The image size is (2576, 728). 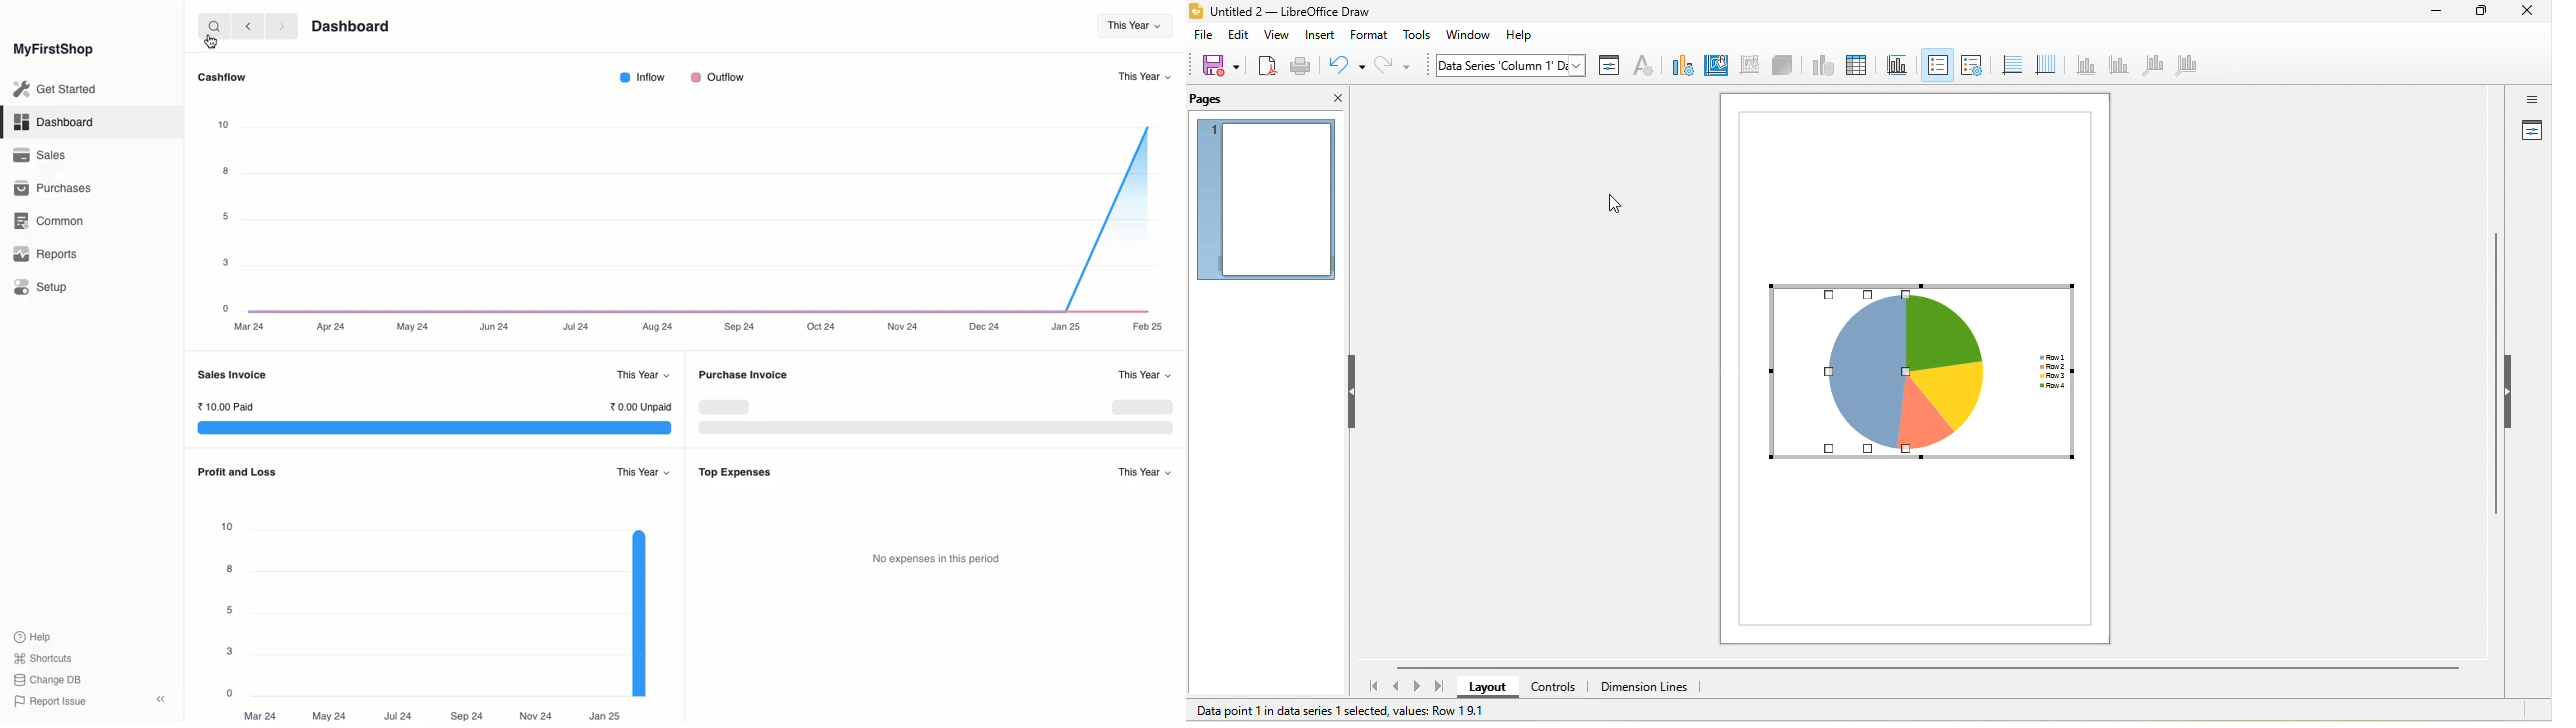 I want to click on controls, so click(x=1557, y=686).